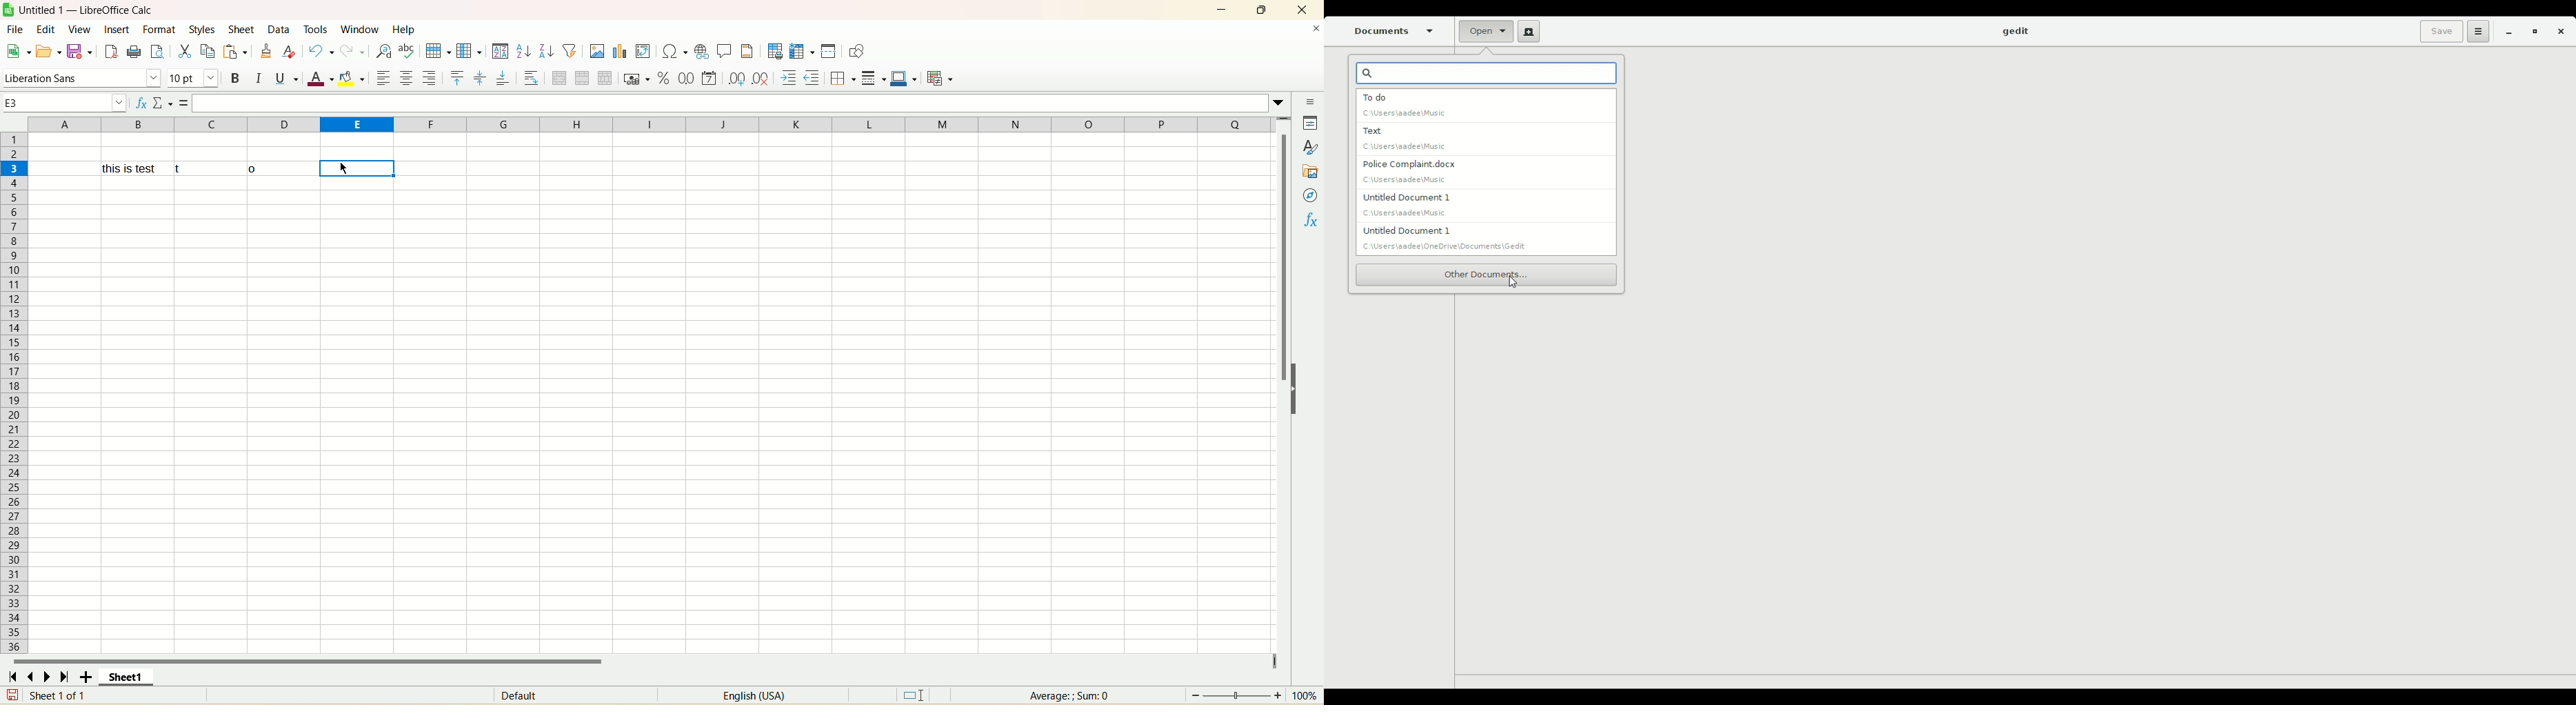 The height and width of the screenshot is (728, 2576). Describe the element at coordinates (643, 52) in the screenshot. I see `insert pivot table` at that location.